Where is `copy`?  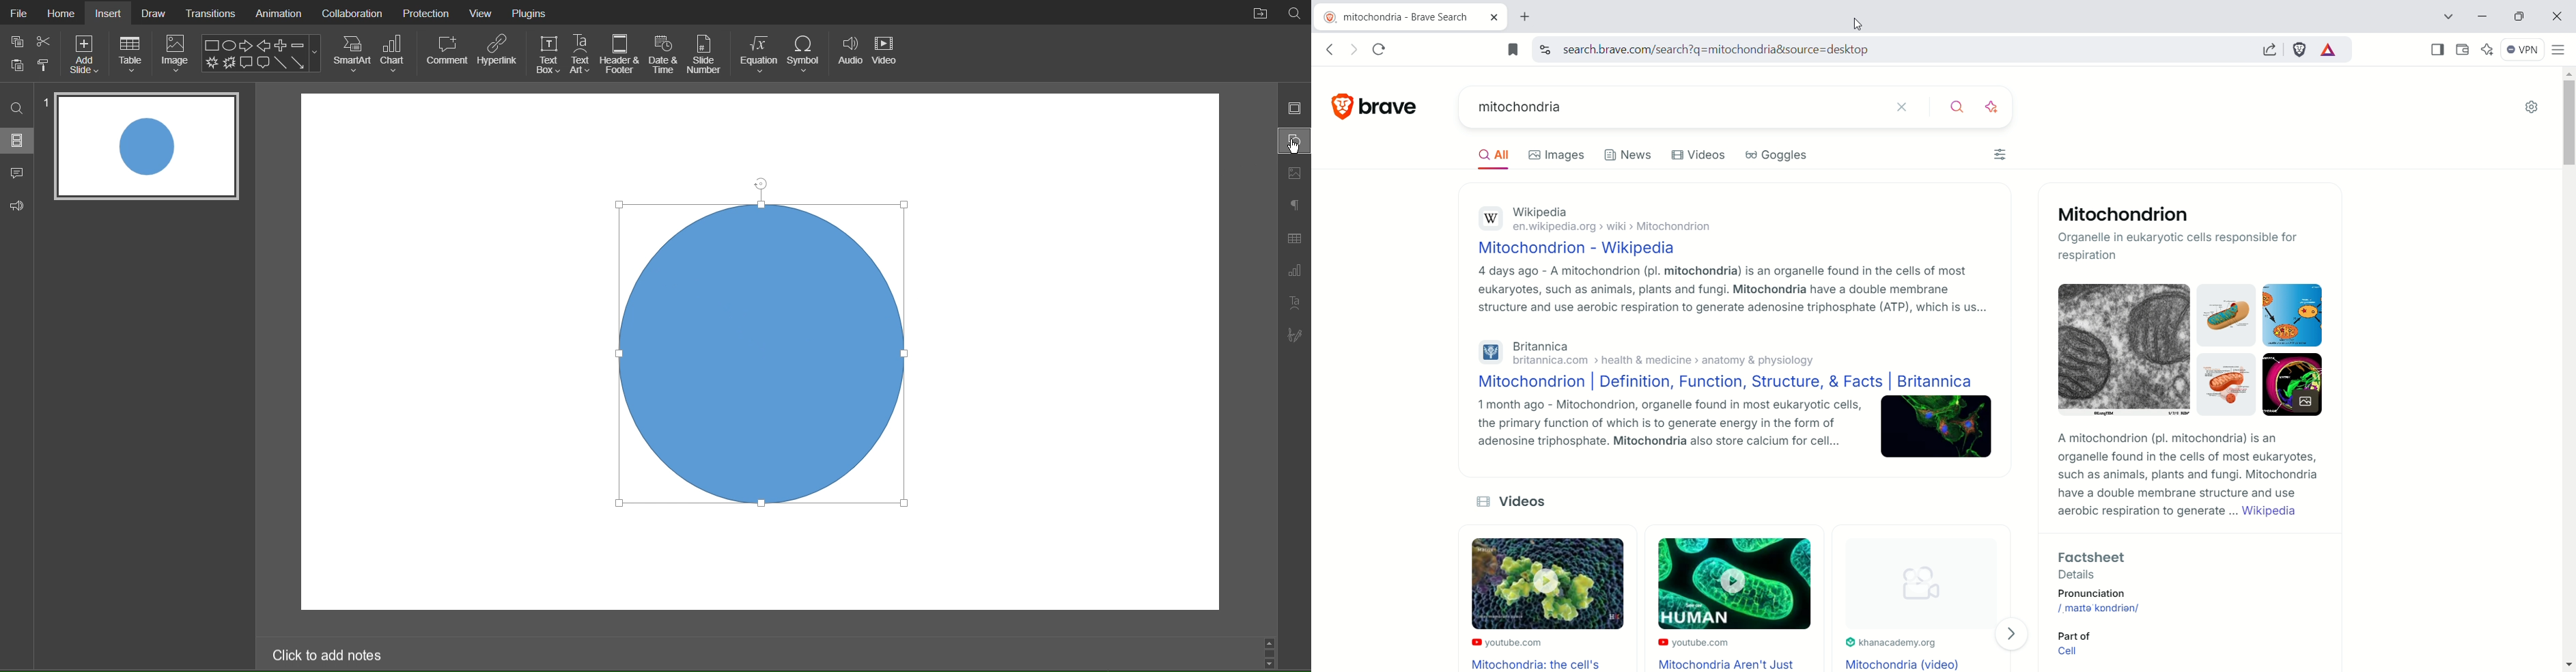
copy is located at coordinates (16, 42).